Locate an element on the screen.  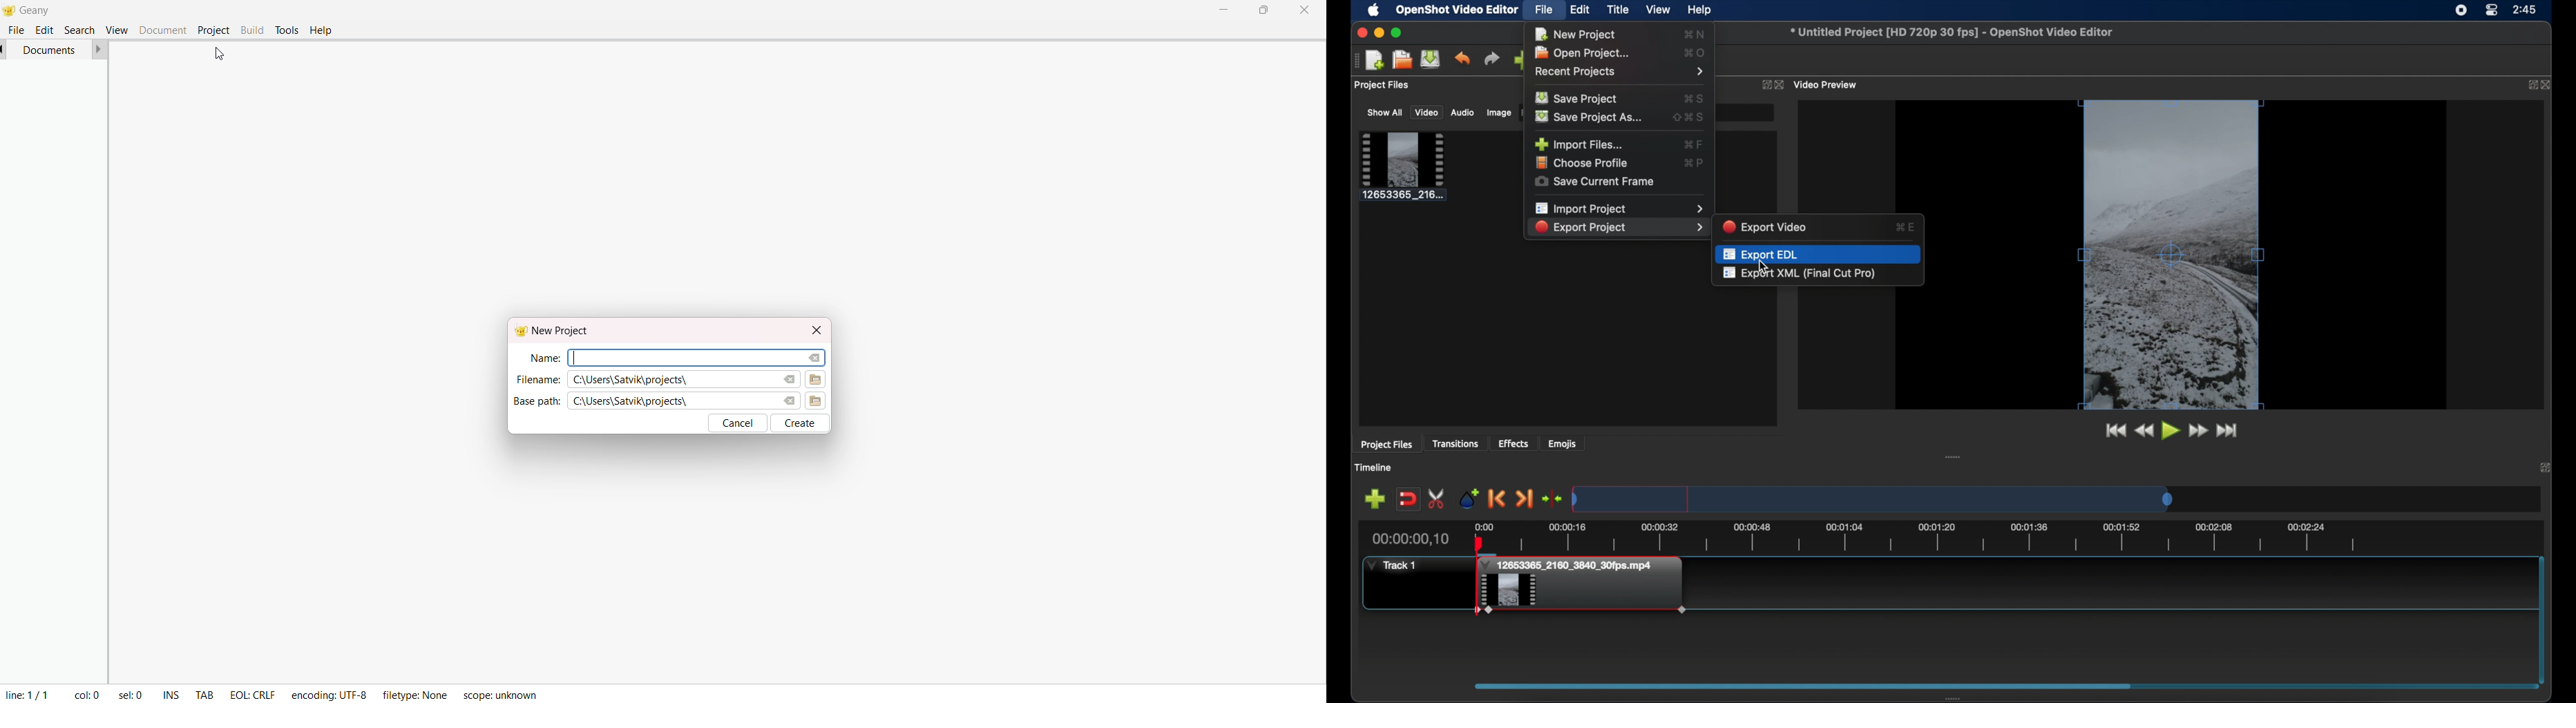
new project is located at coordinates (1376, 60).